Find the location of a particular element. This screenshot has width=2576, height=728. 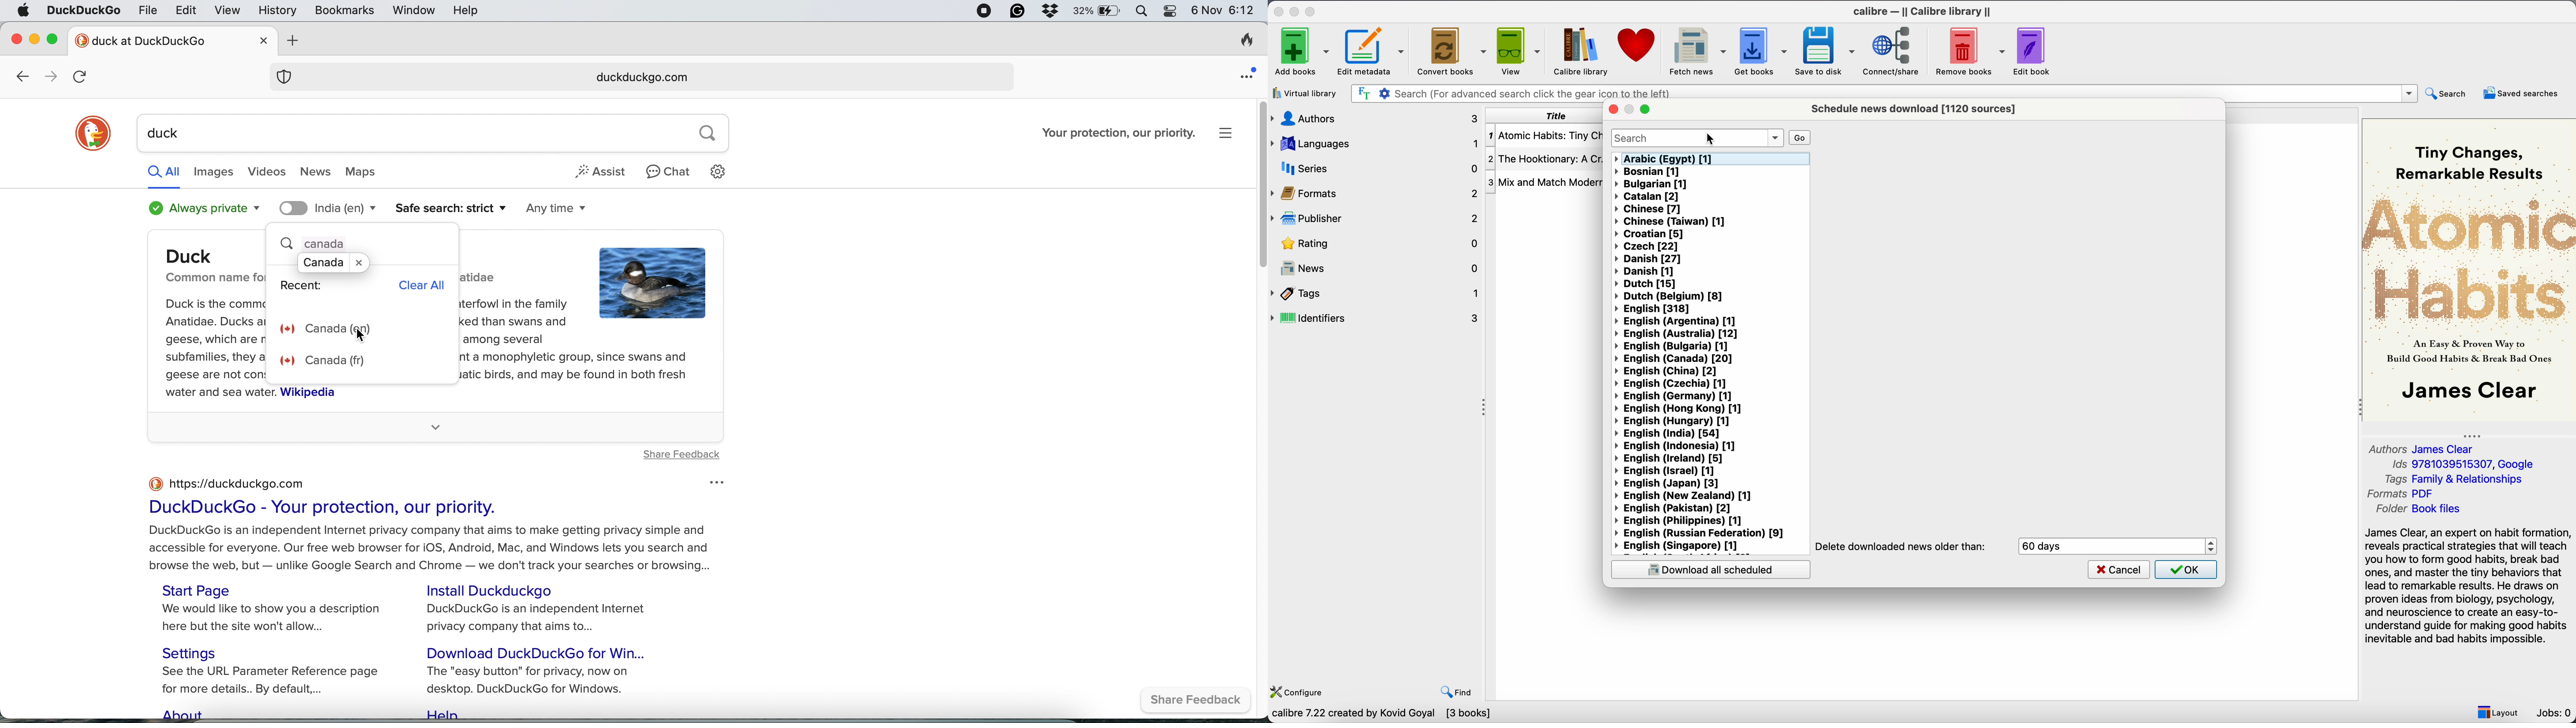

virtual library is located at coordinates (1304, 93).